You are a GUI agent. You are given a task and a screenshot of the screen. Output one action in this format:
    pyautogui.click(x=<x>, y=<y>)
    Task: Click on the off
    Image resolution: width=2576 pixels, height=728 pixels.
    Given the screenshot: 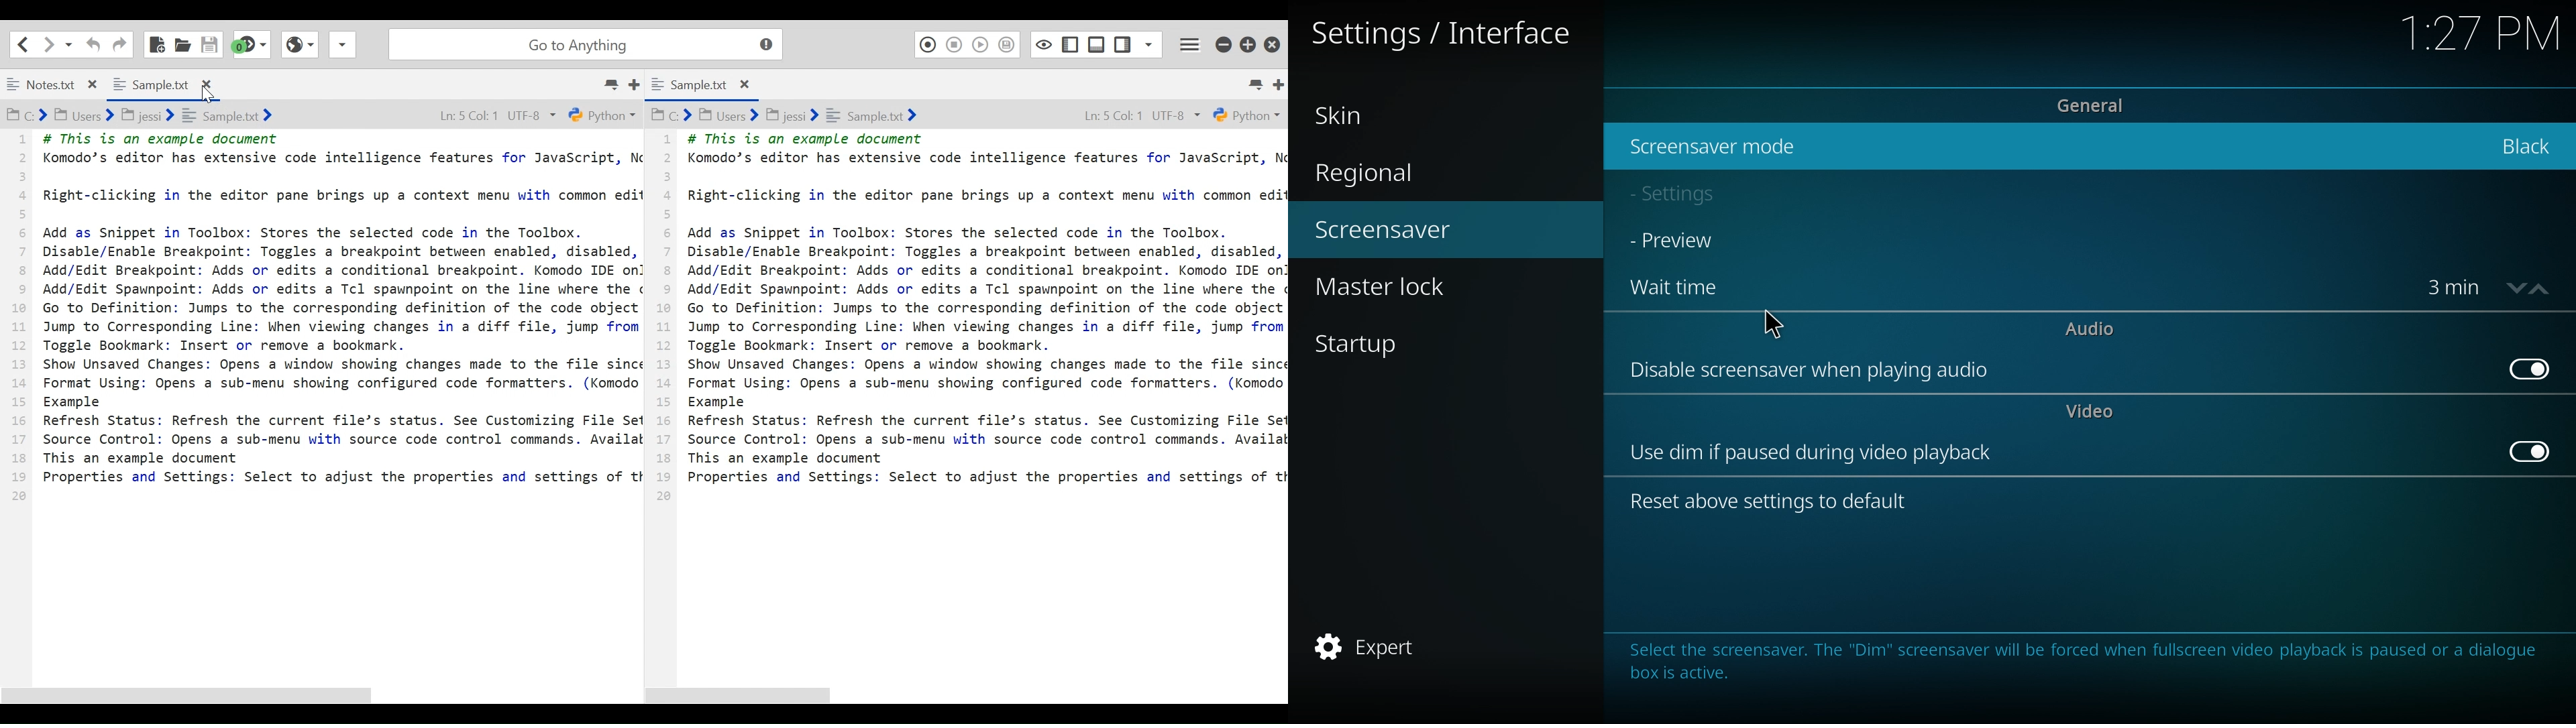 What is the action you would take?
    pyautogui.click(x=2530, y=450)
    